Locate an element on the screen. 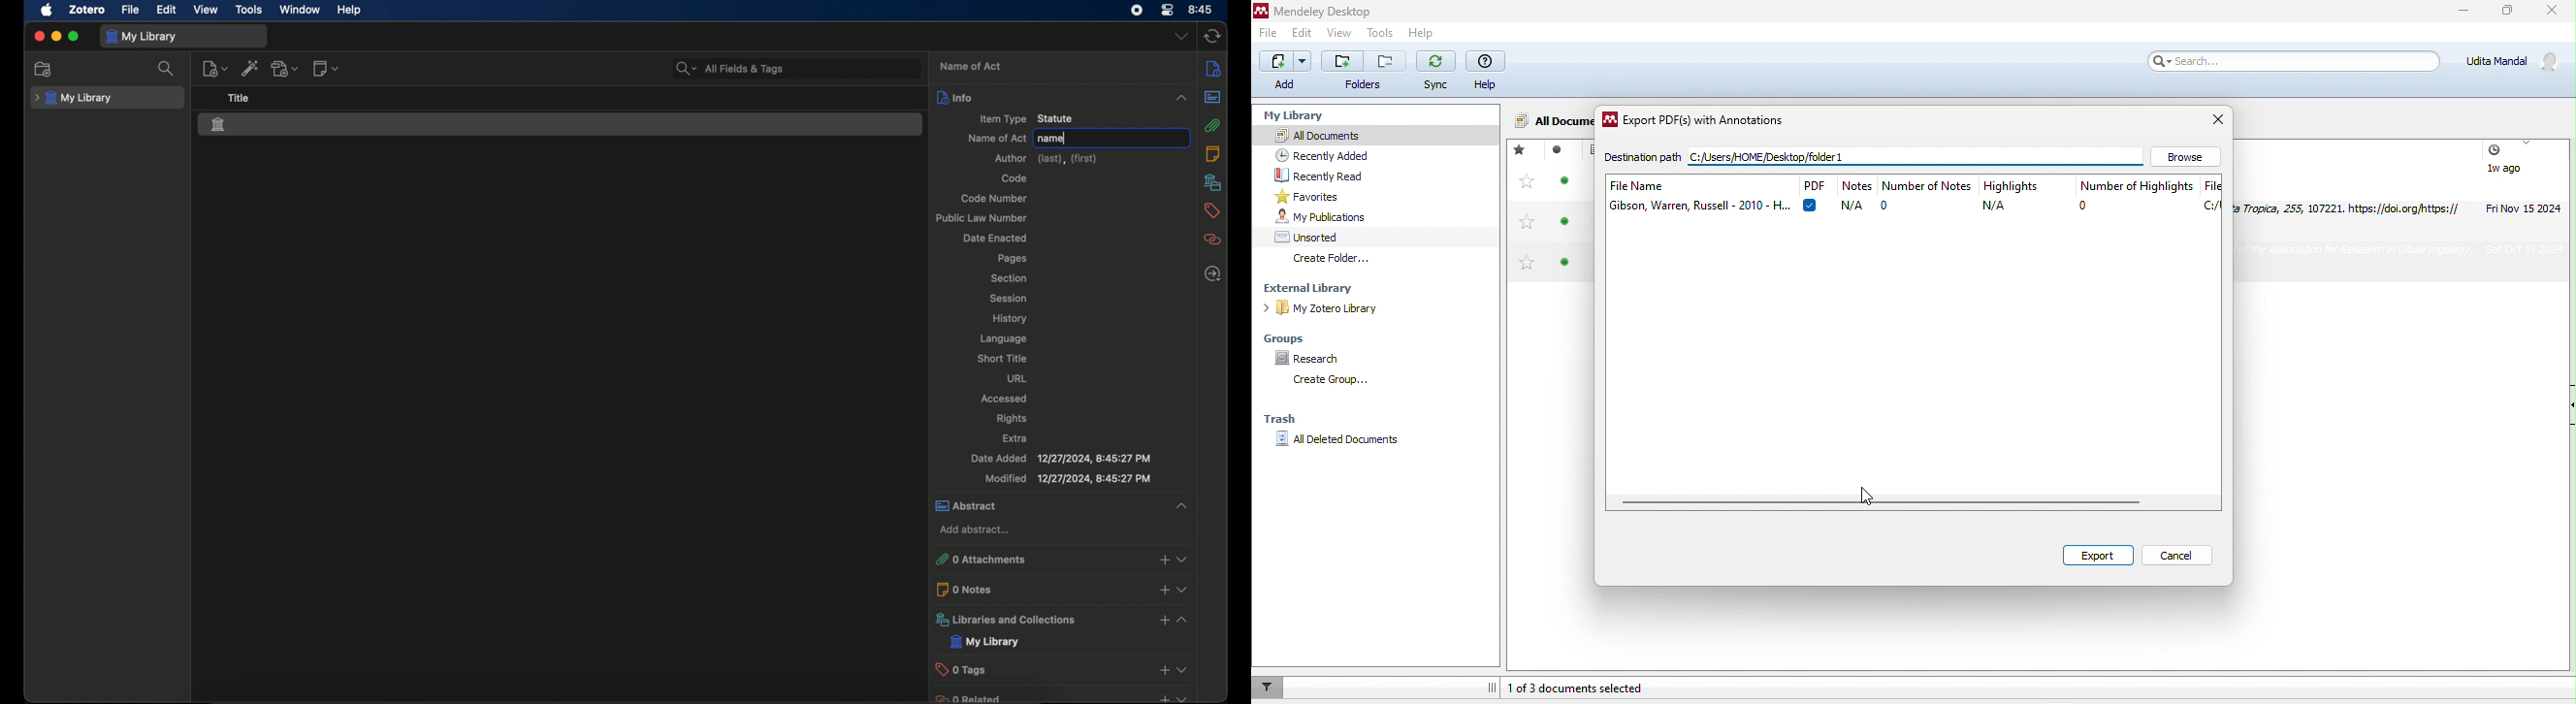 This screenshot has width=2576, height=728. dropdown is located at coordinates (1183, 589).